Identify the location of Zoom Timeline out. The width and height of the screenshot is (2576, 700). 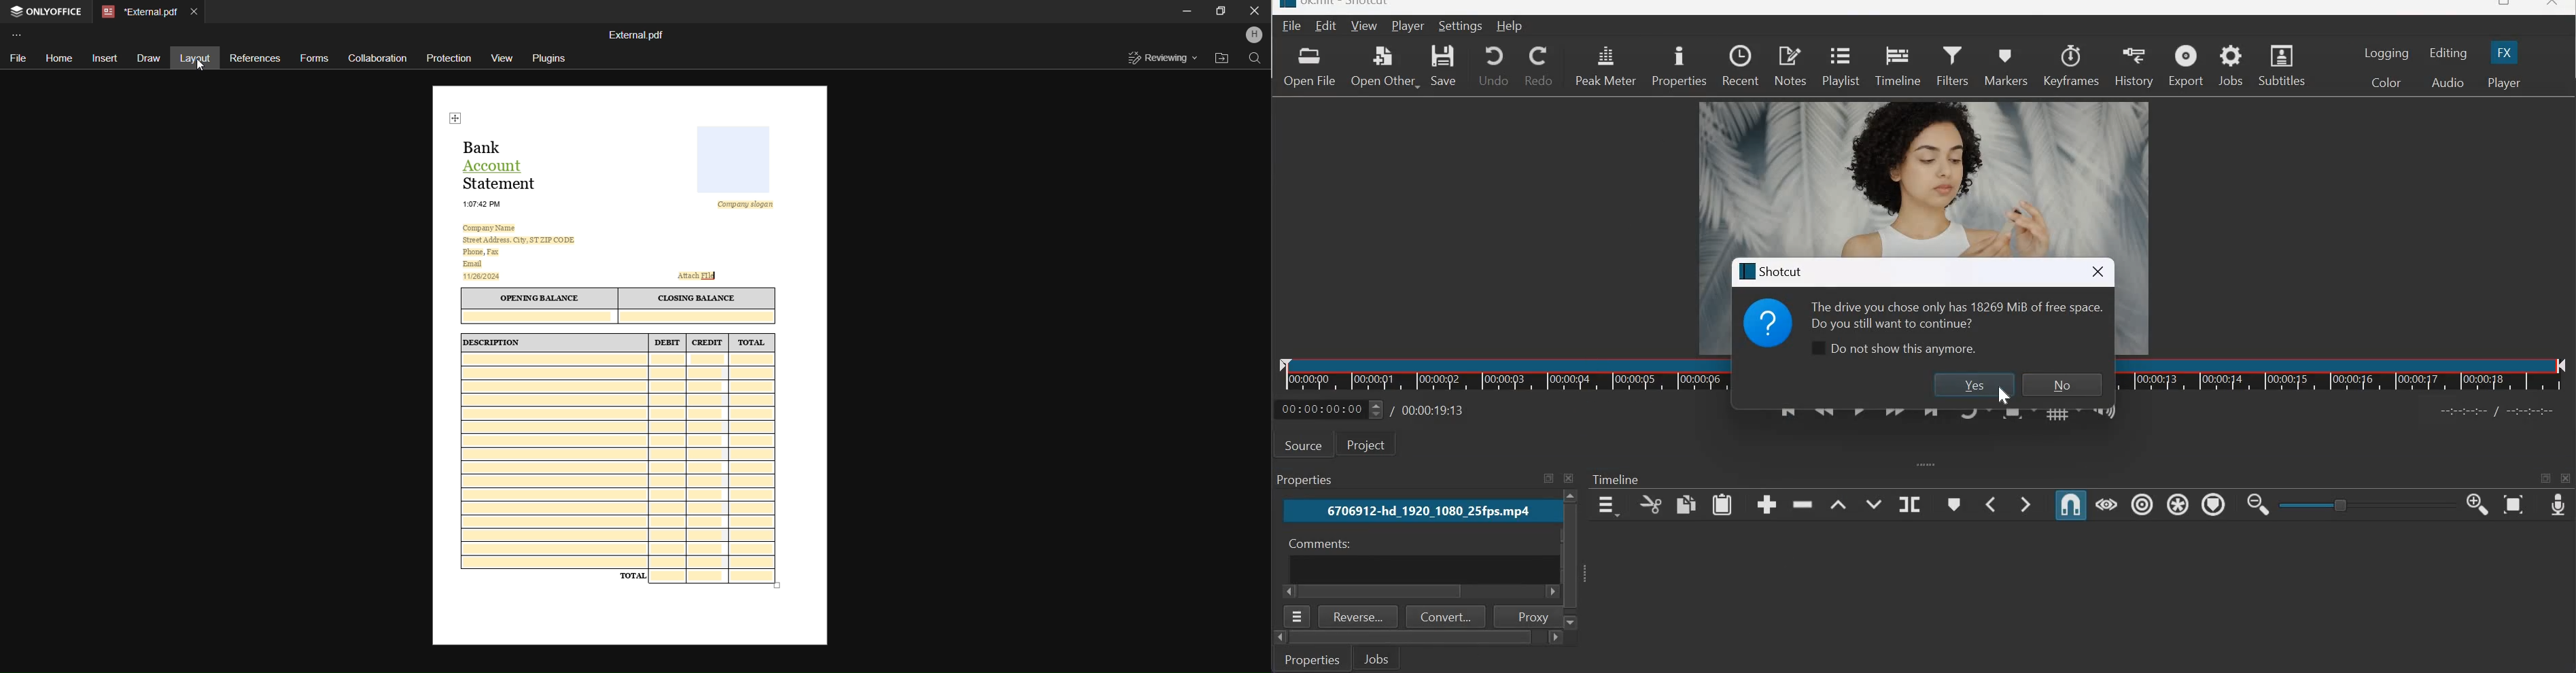
(2258, 506).